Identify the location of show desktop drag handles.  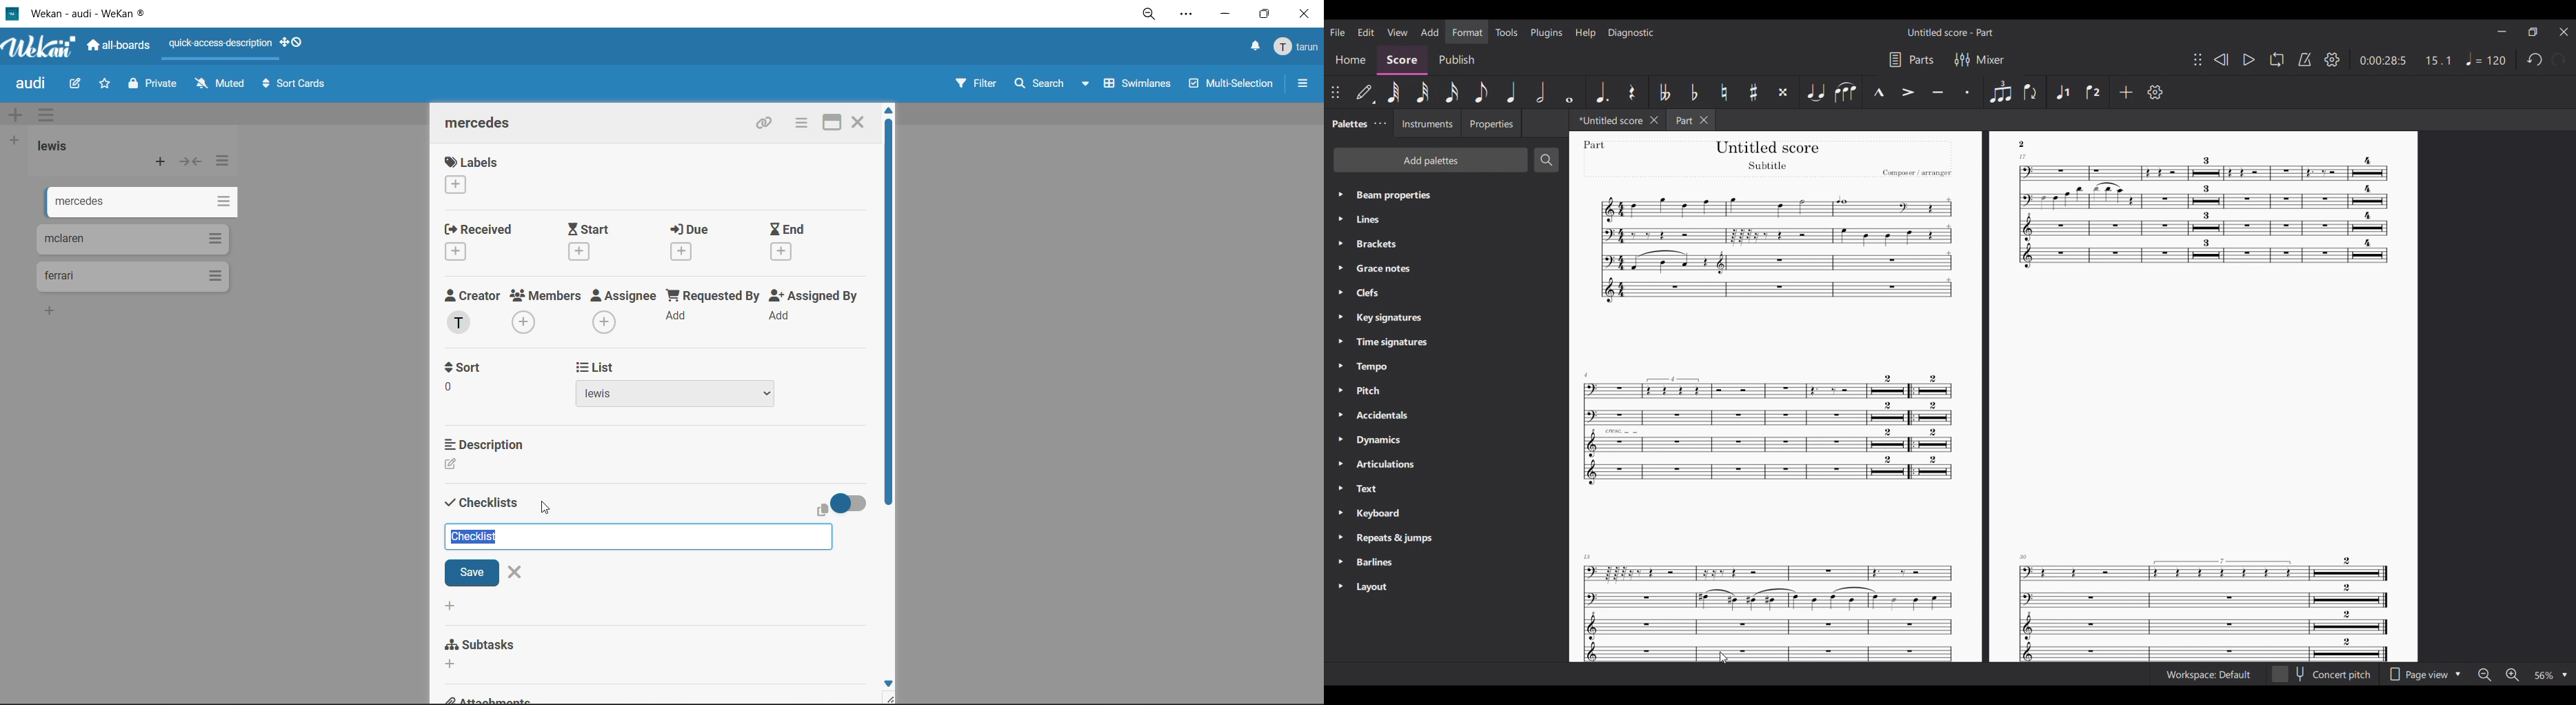
(300, 42).